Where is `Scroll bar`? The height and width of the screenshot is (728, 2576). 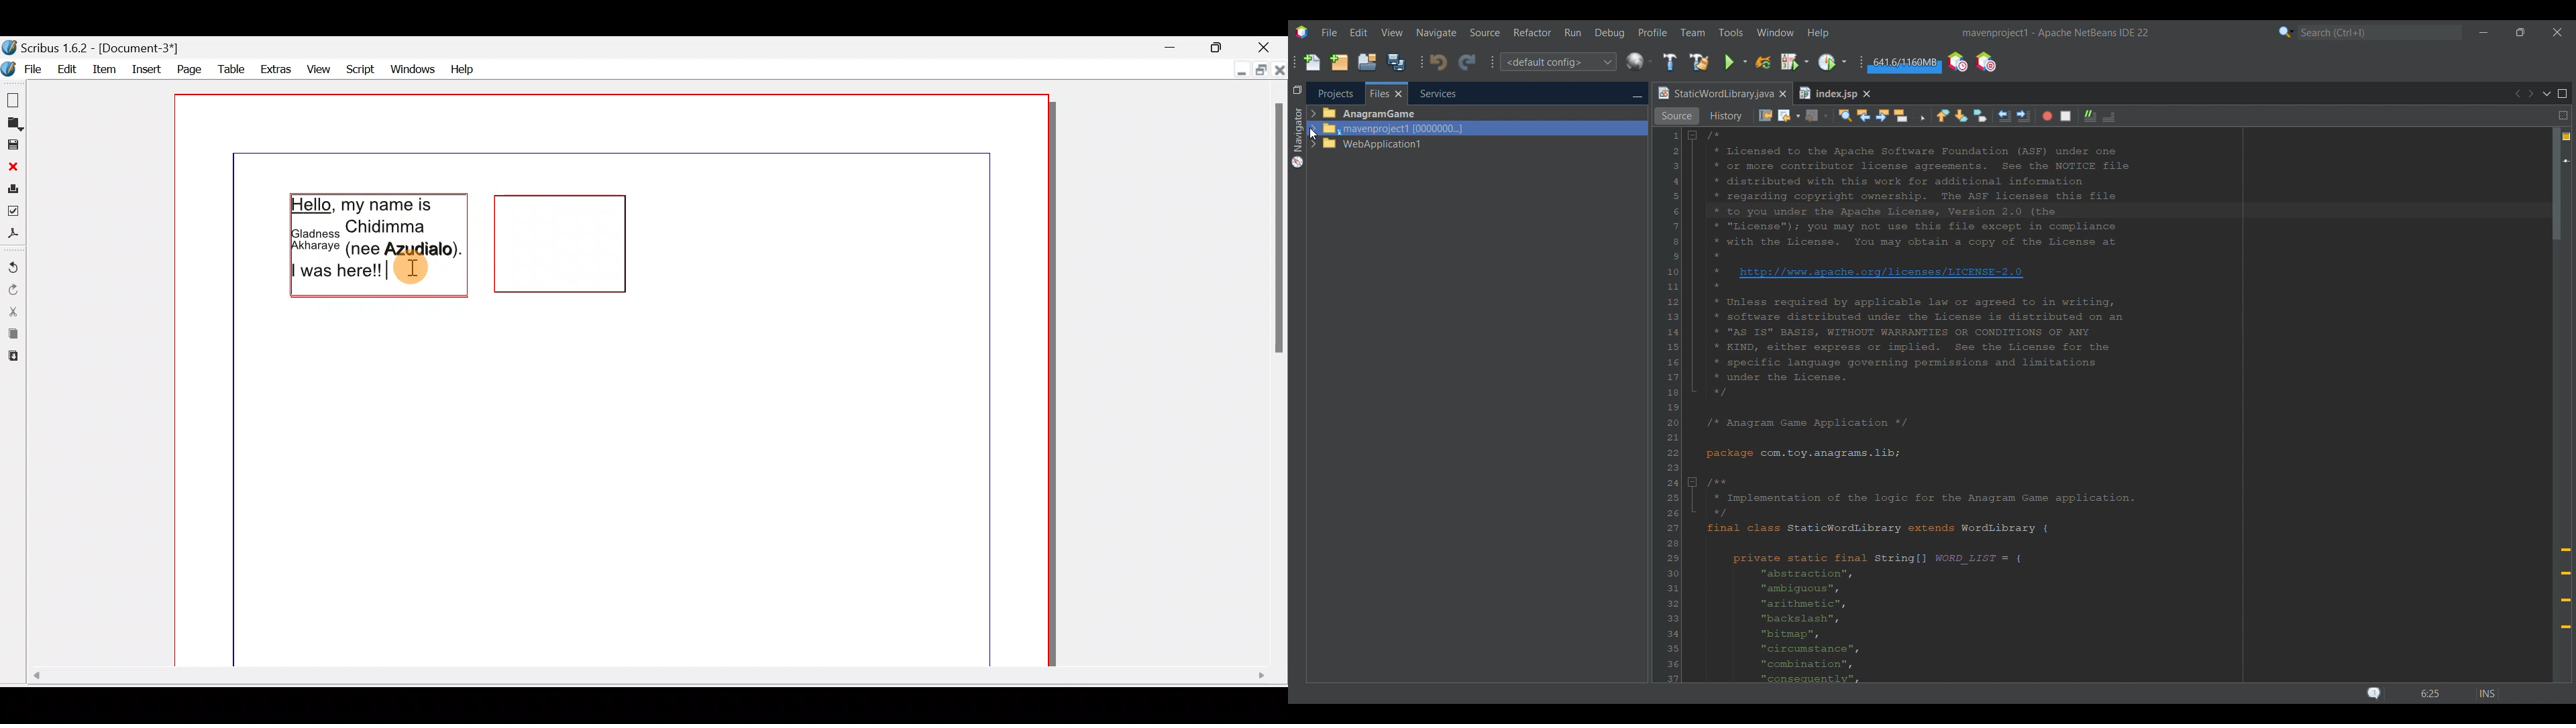 Scroll bar is located at coordinates (1275, 376).